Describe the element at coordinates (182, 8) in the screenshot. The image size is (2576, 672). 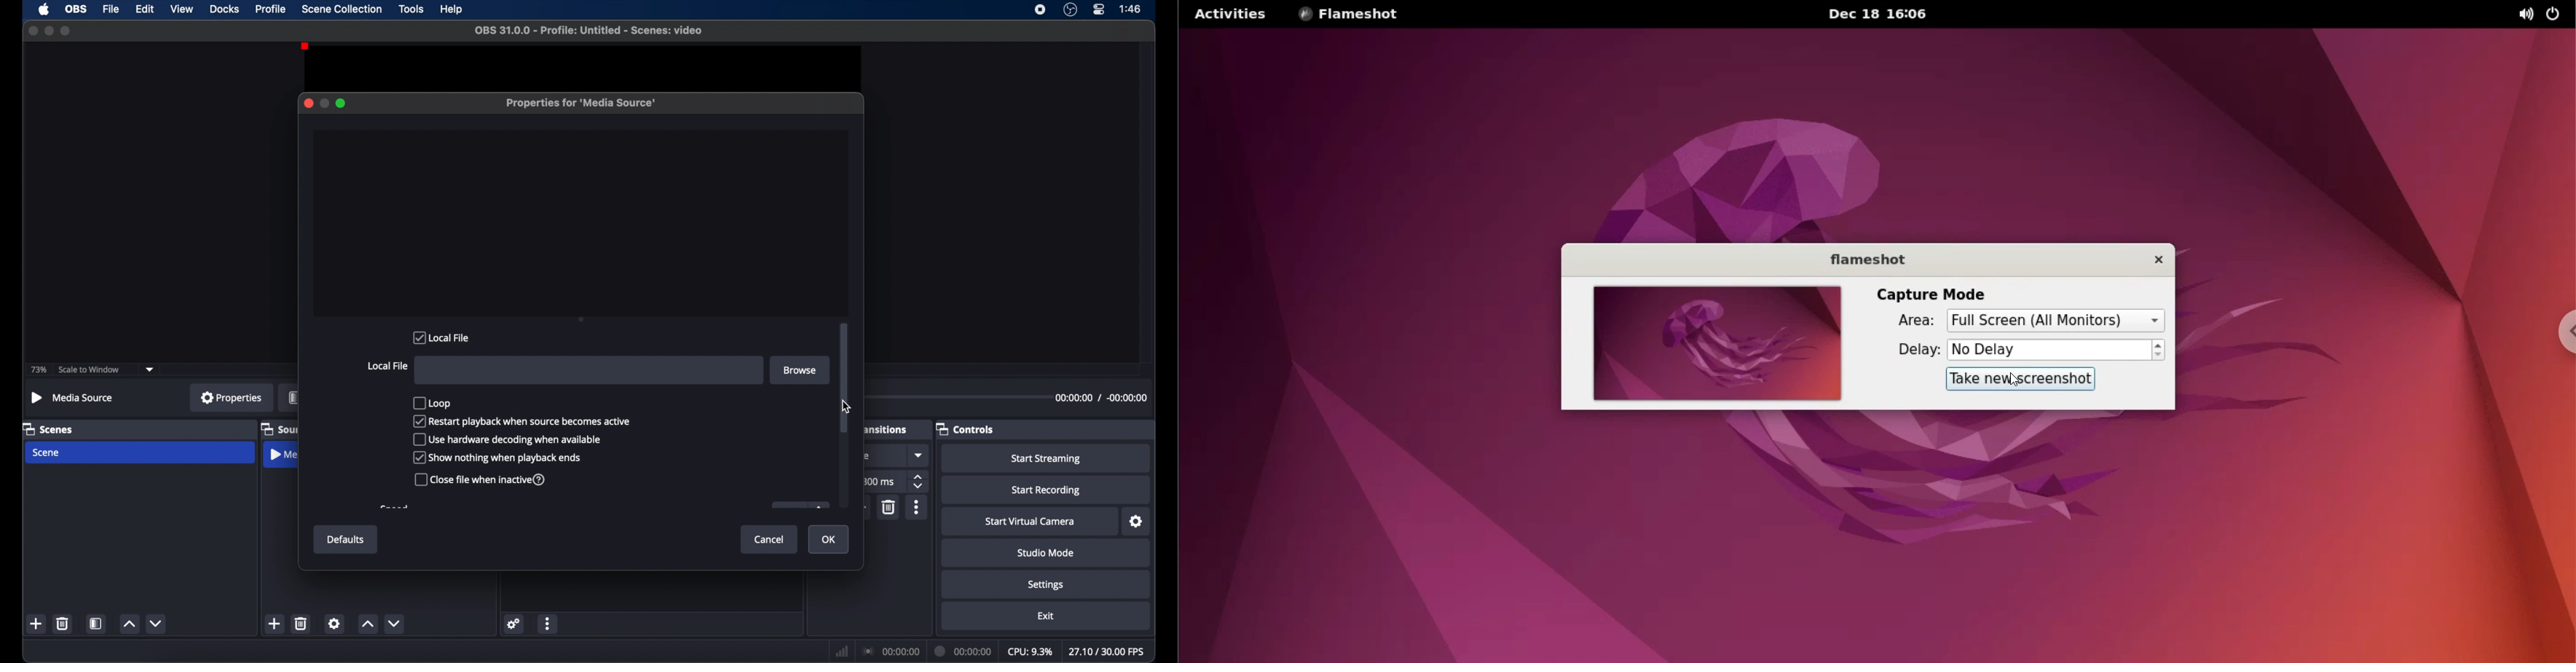
I see `view` at that location.